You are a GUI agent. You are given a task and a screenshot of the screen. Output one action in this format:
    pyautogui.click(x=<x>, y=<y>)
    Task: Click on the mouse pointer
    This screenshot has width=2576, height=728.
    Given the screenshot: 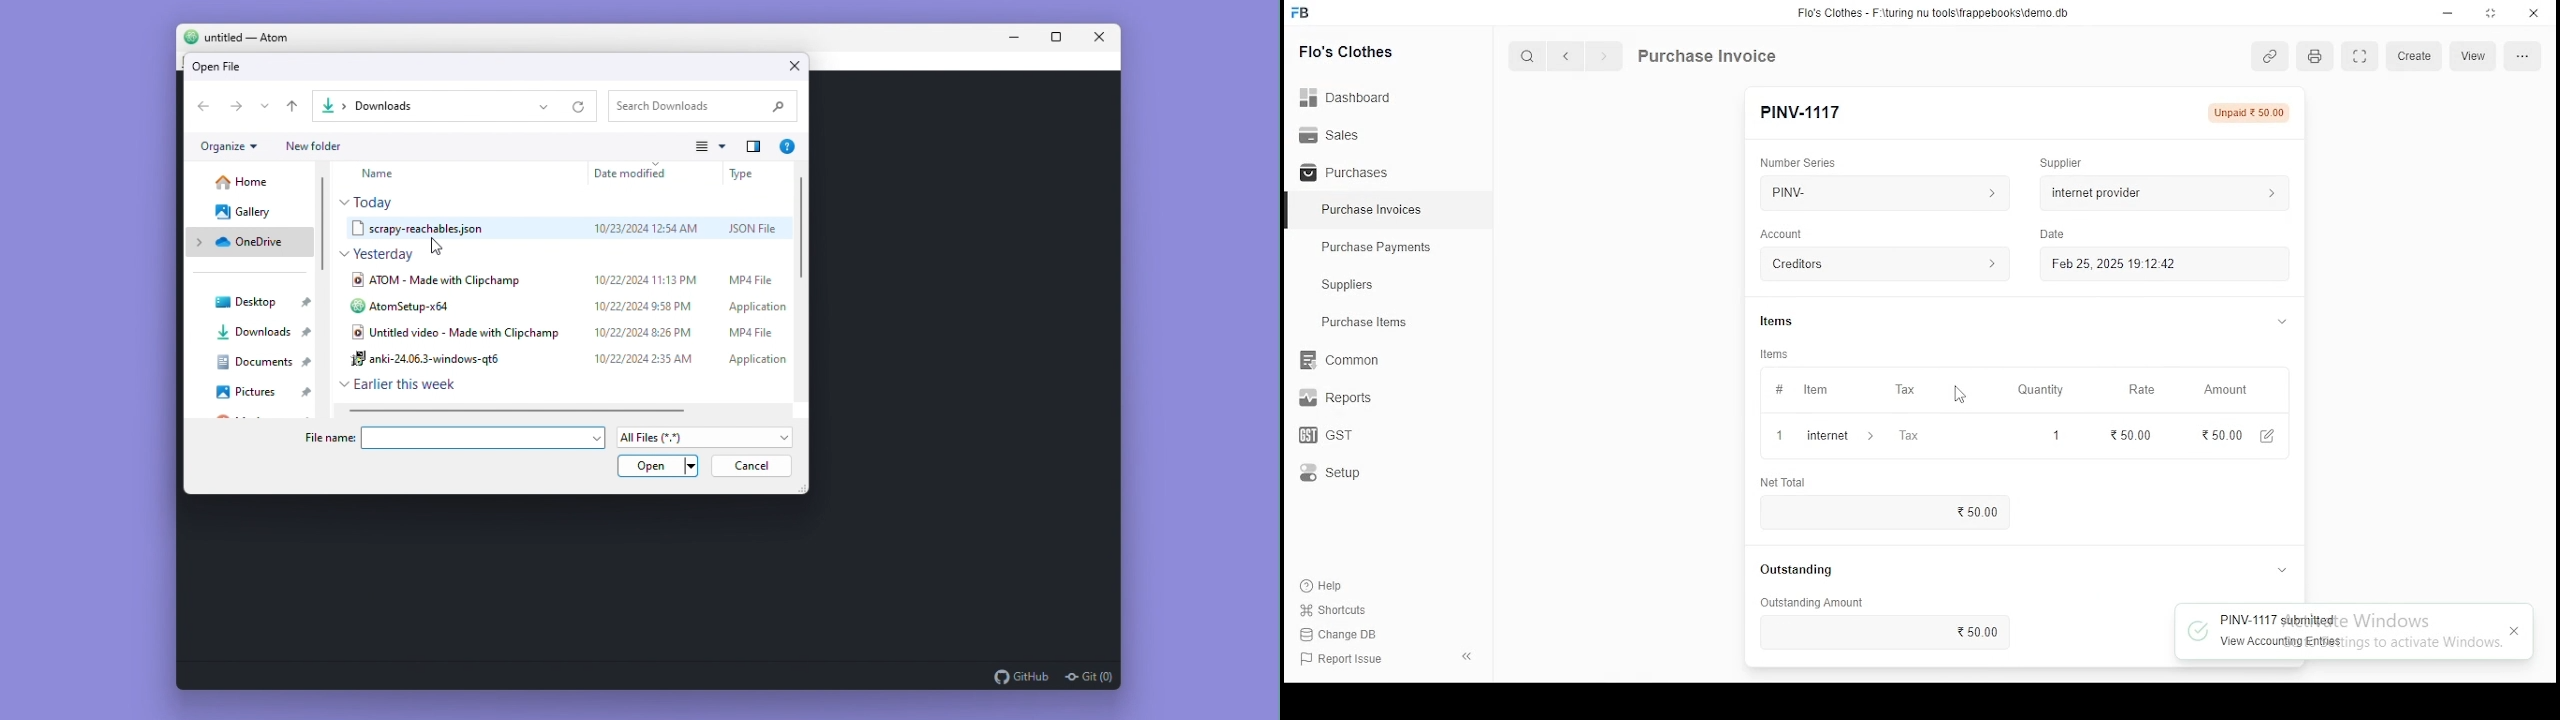 What is the action you would take?
    pyautogui.click(x=1956, y=396)
    